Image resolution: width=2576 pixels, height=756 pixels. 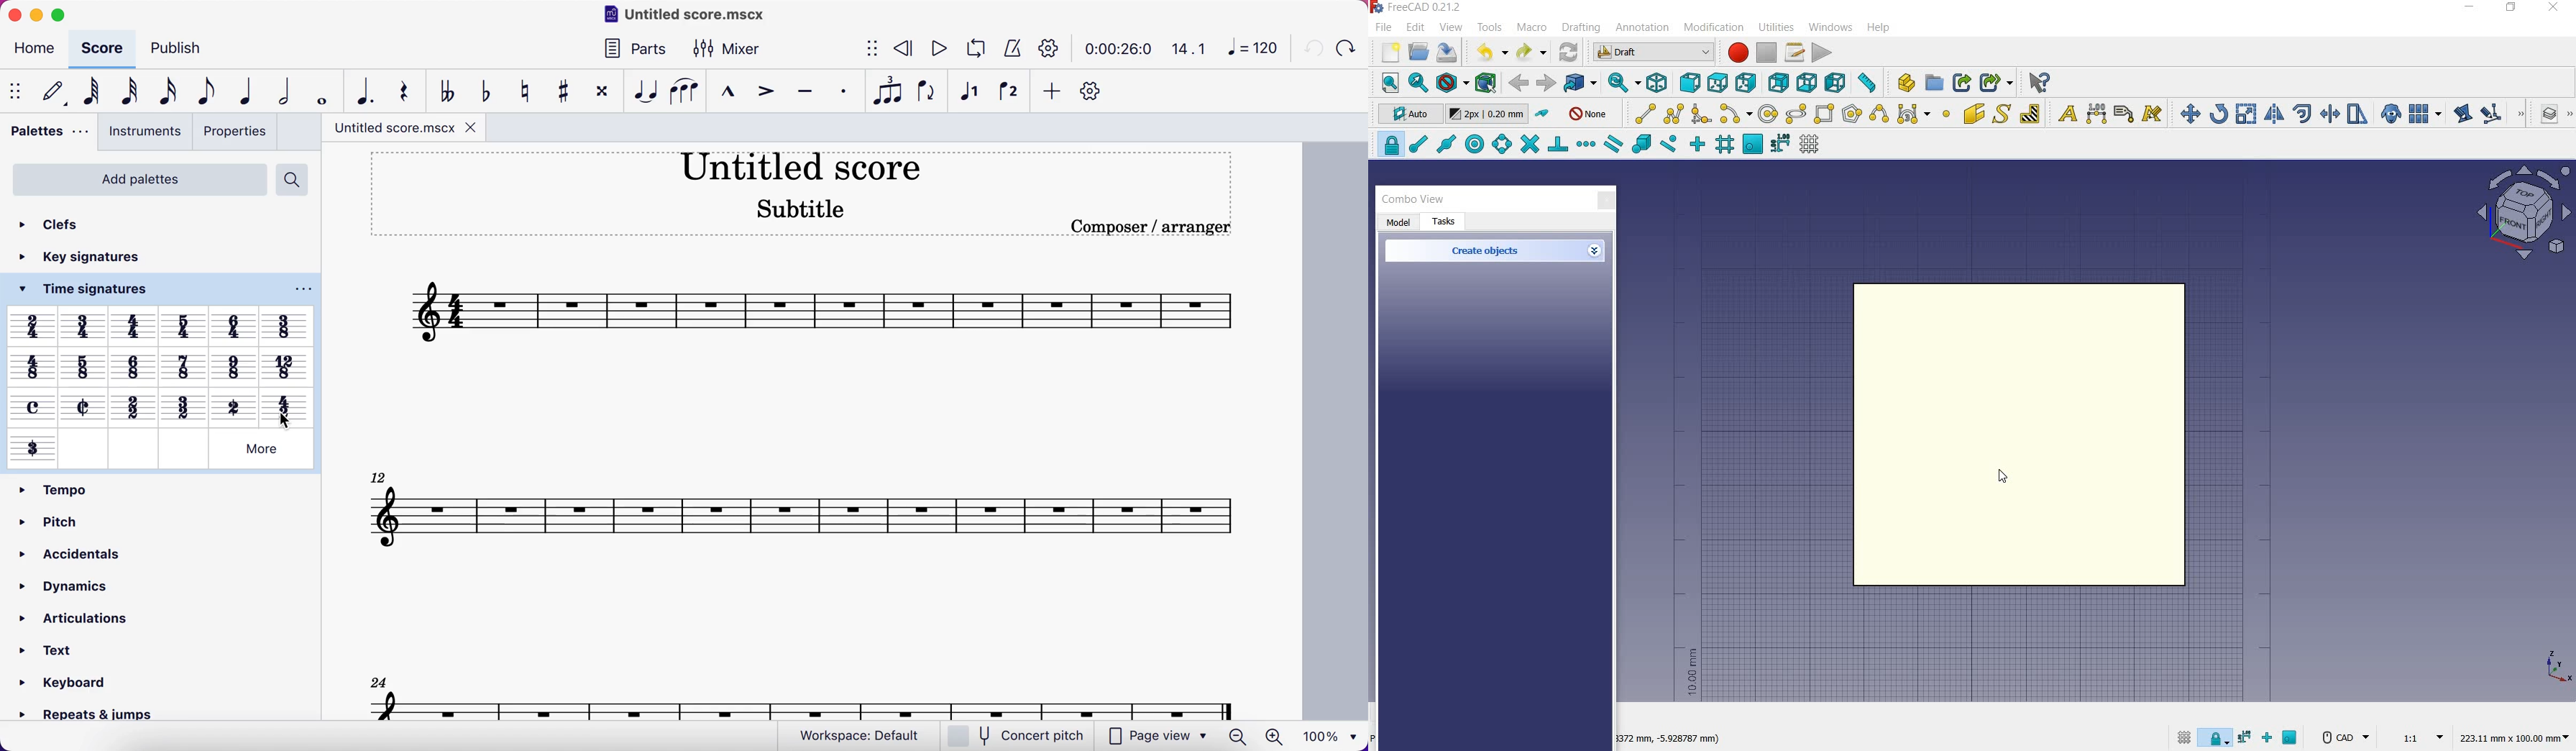 What do you see at coordinates (601, 88) in the screenshot?
I see `toggle double sharp` at bounding box center [601, 88].